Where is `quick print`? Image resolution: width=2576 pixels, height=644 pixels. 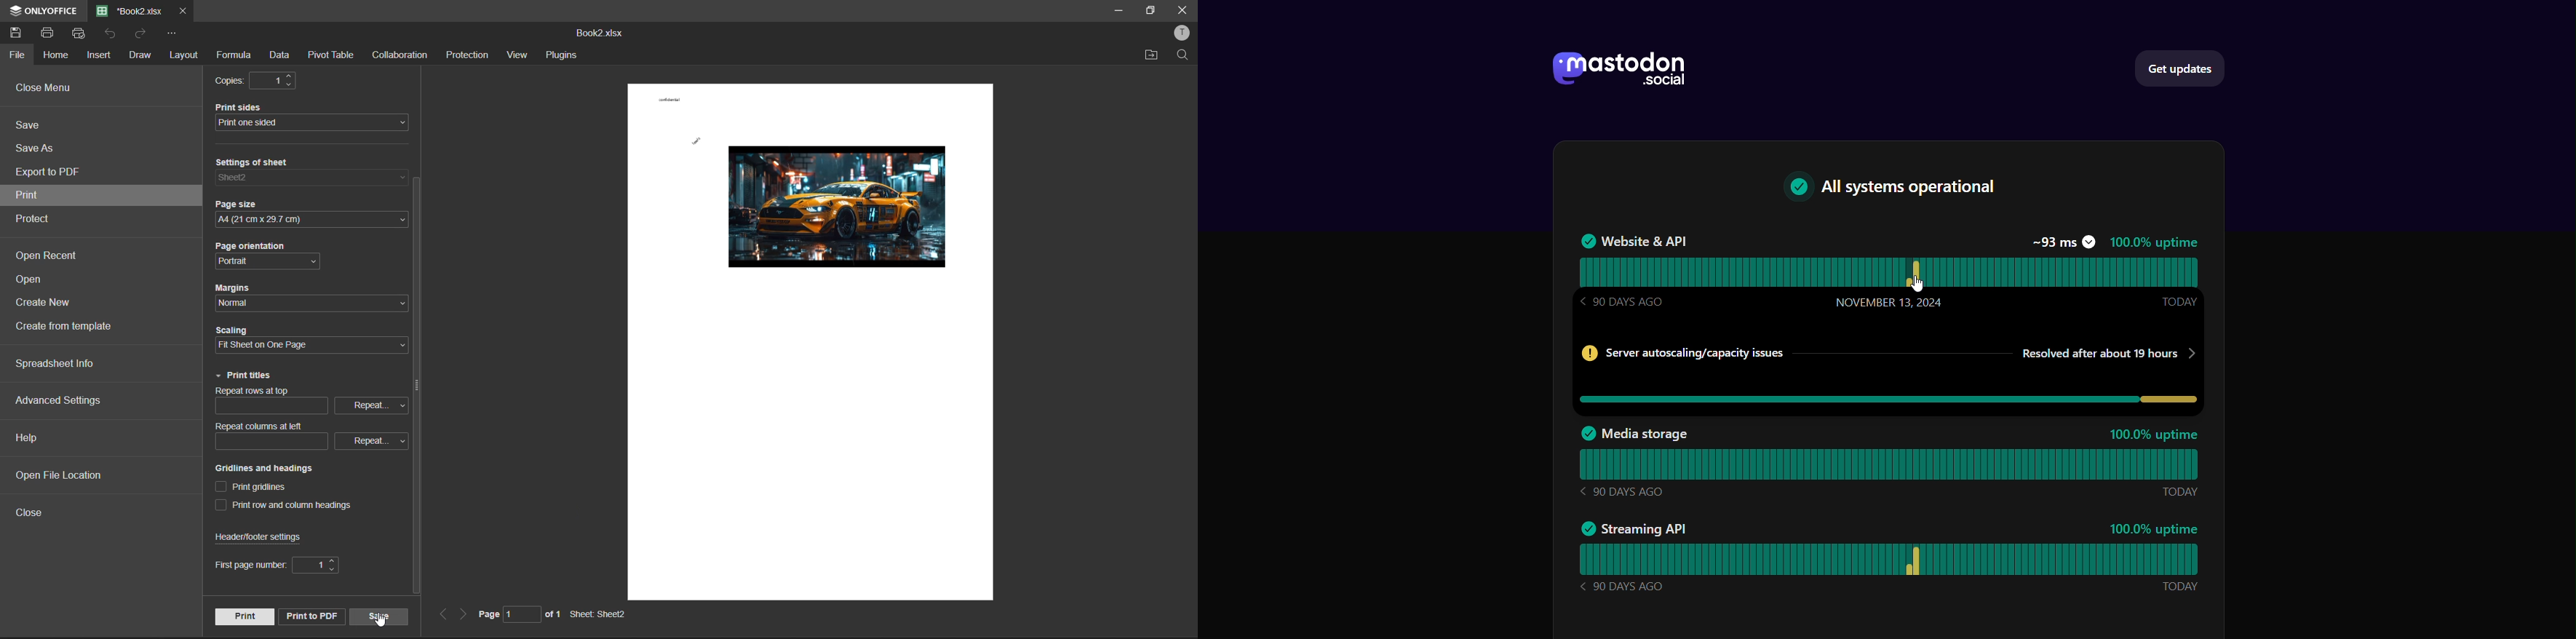 quick print is located at coordinates (80, 33).